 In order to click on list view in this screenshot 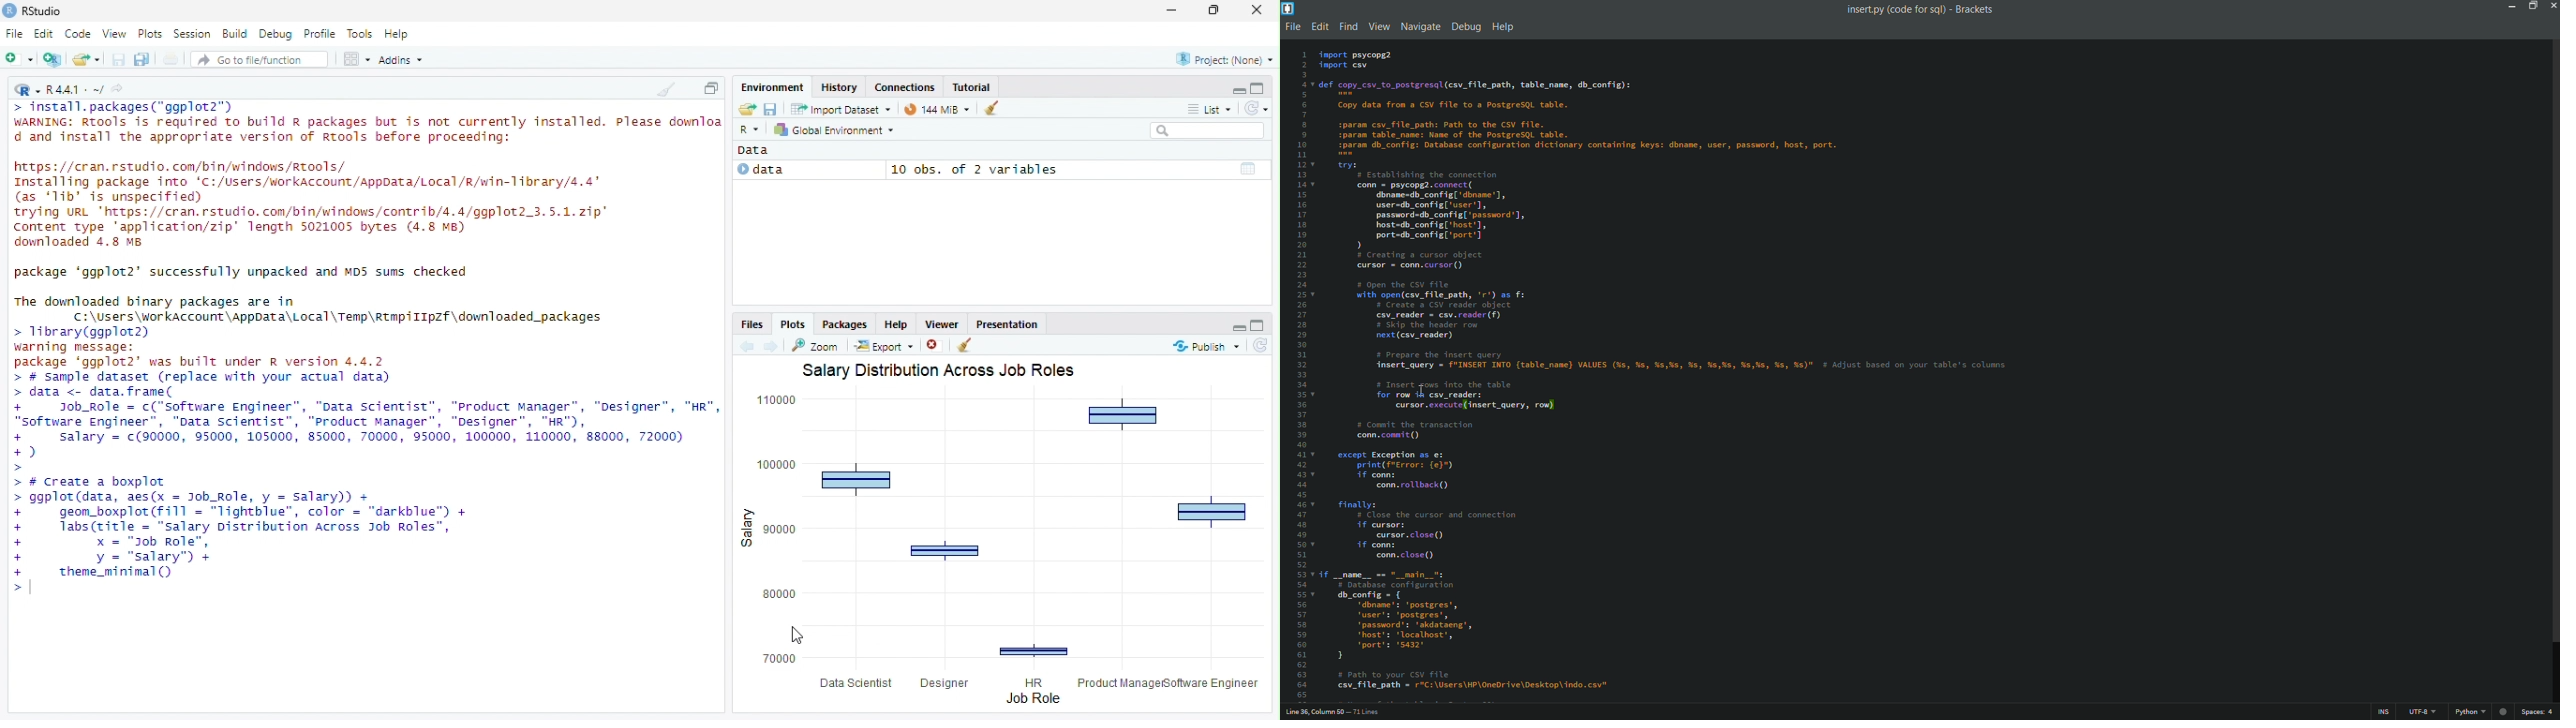, I will do `click(1208, 109)`.